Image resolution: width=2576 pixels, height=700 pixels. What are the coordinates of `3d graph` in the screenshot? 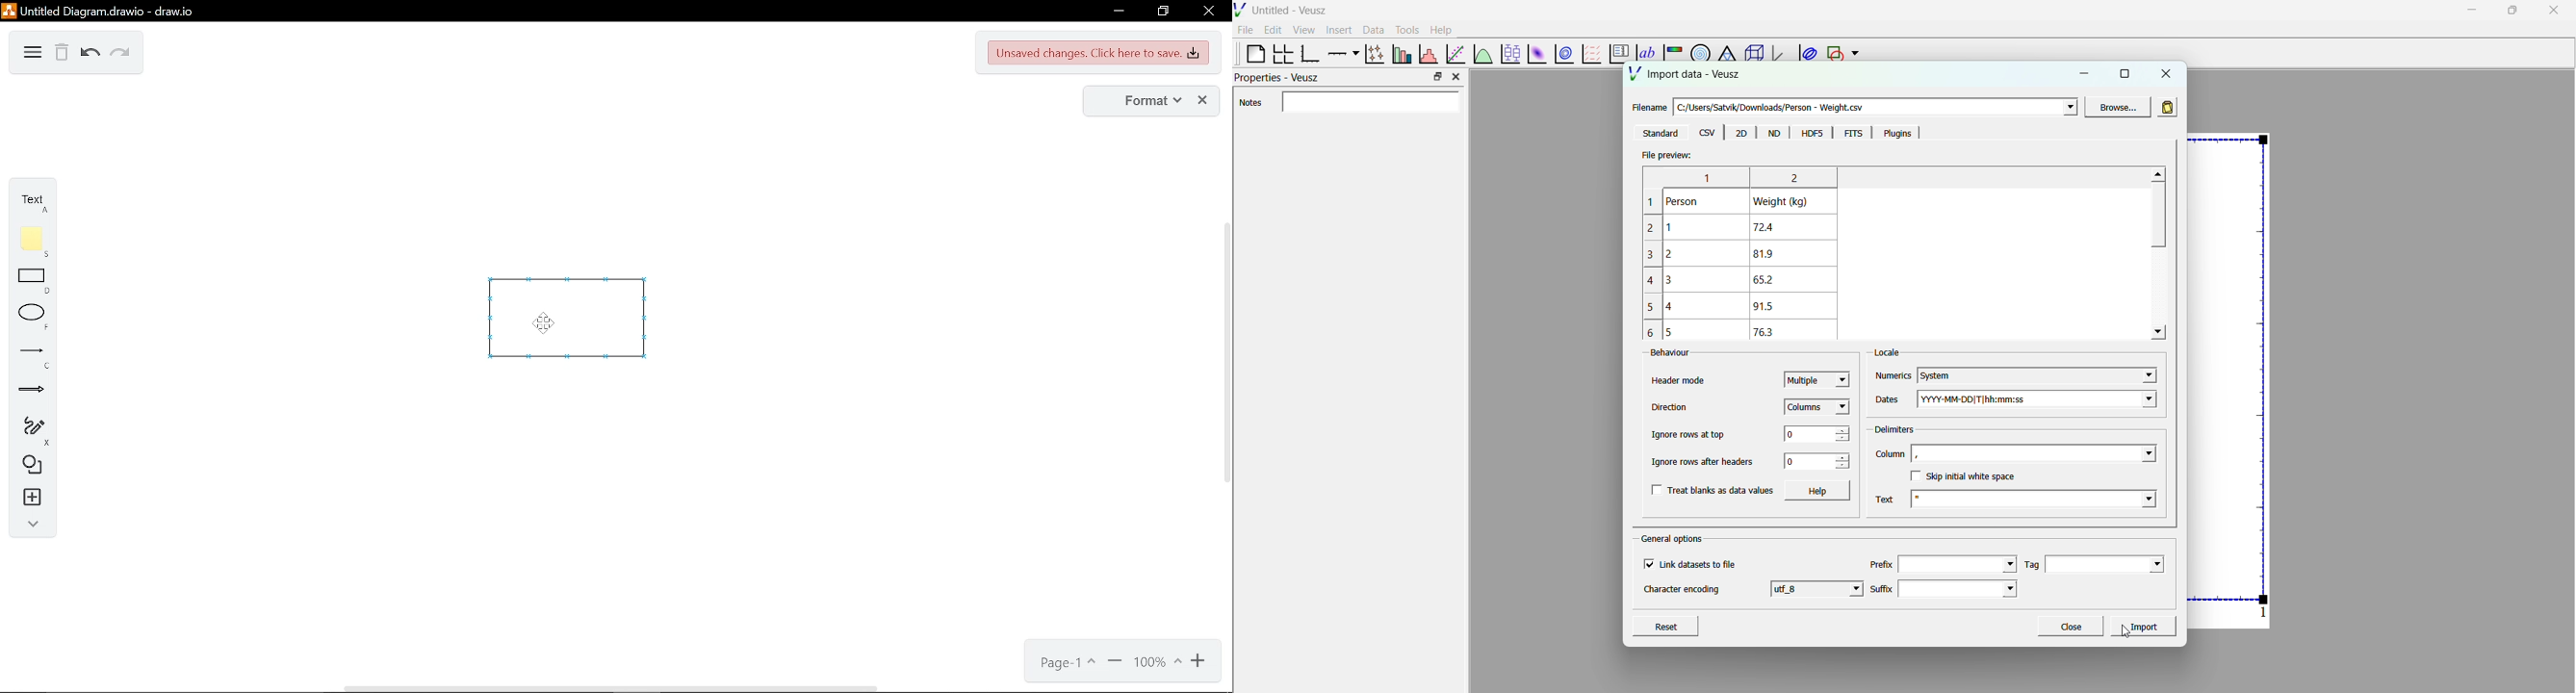 It's located at (1779, 55).